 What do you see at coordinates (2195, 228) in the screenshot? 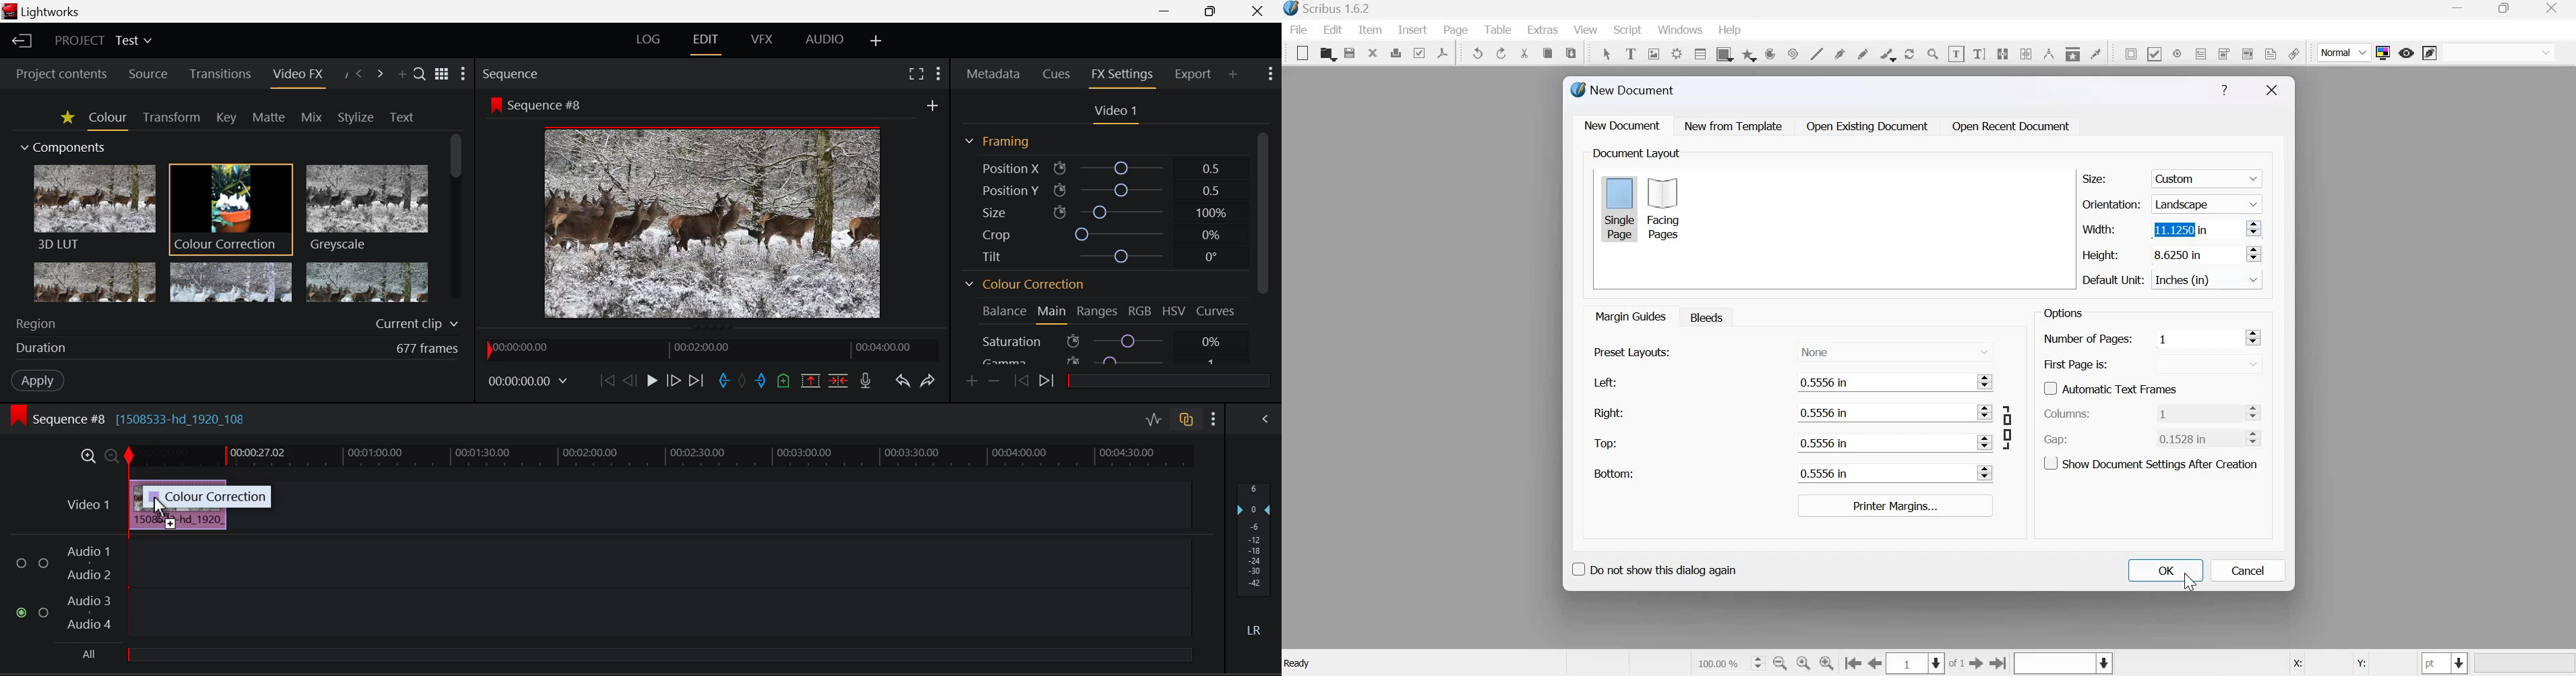
I see `11.1250 in` at bounding box center [2195, 228].